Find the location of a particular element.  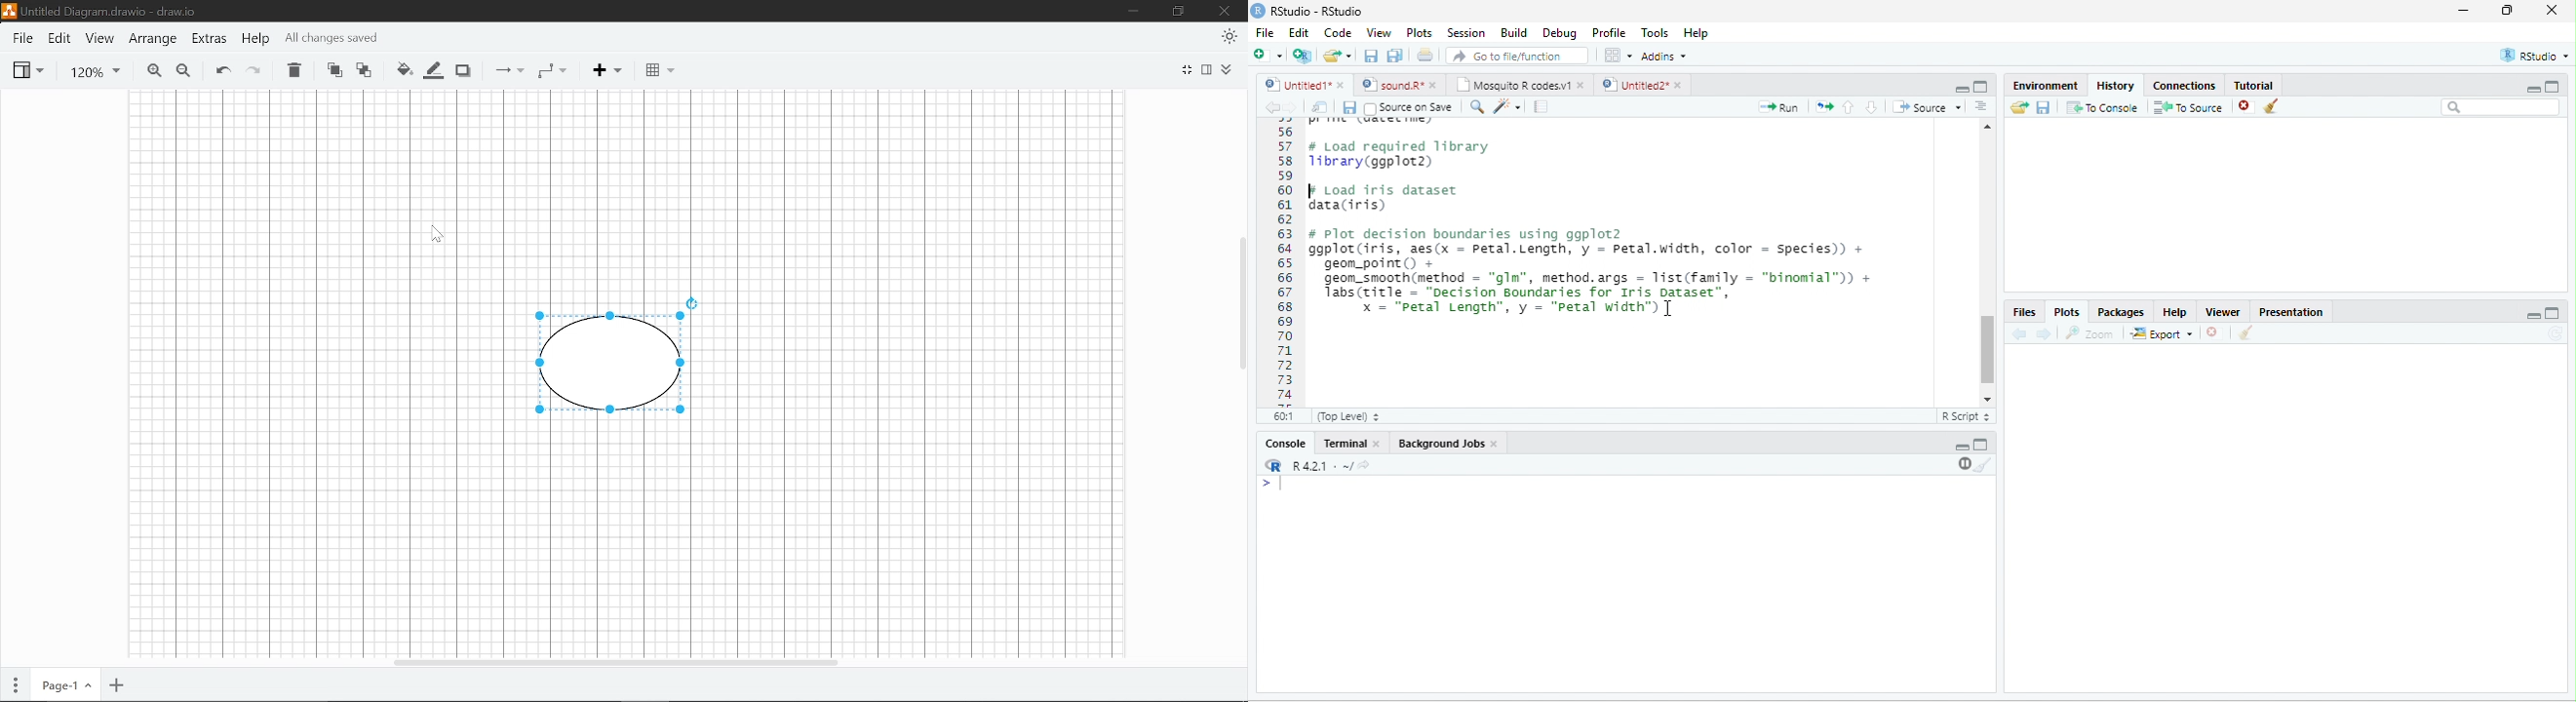

compile report is located at coordinates (1541, 106).